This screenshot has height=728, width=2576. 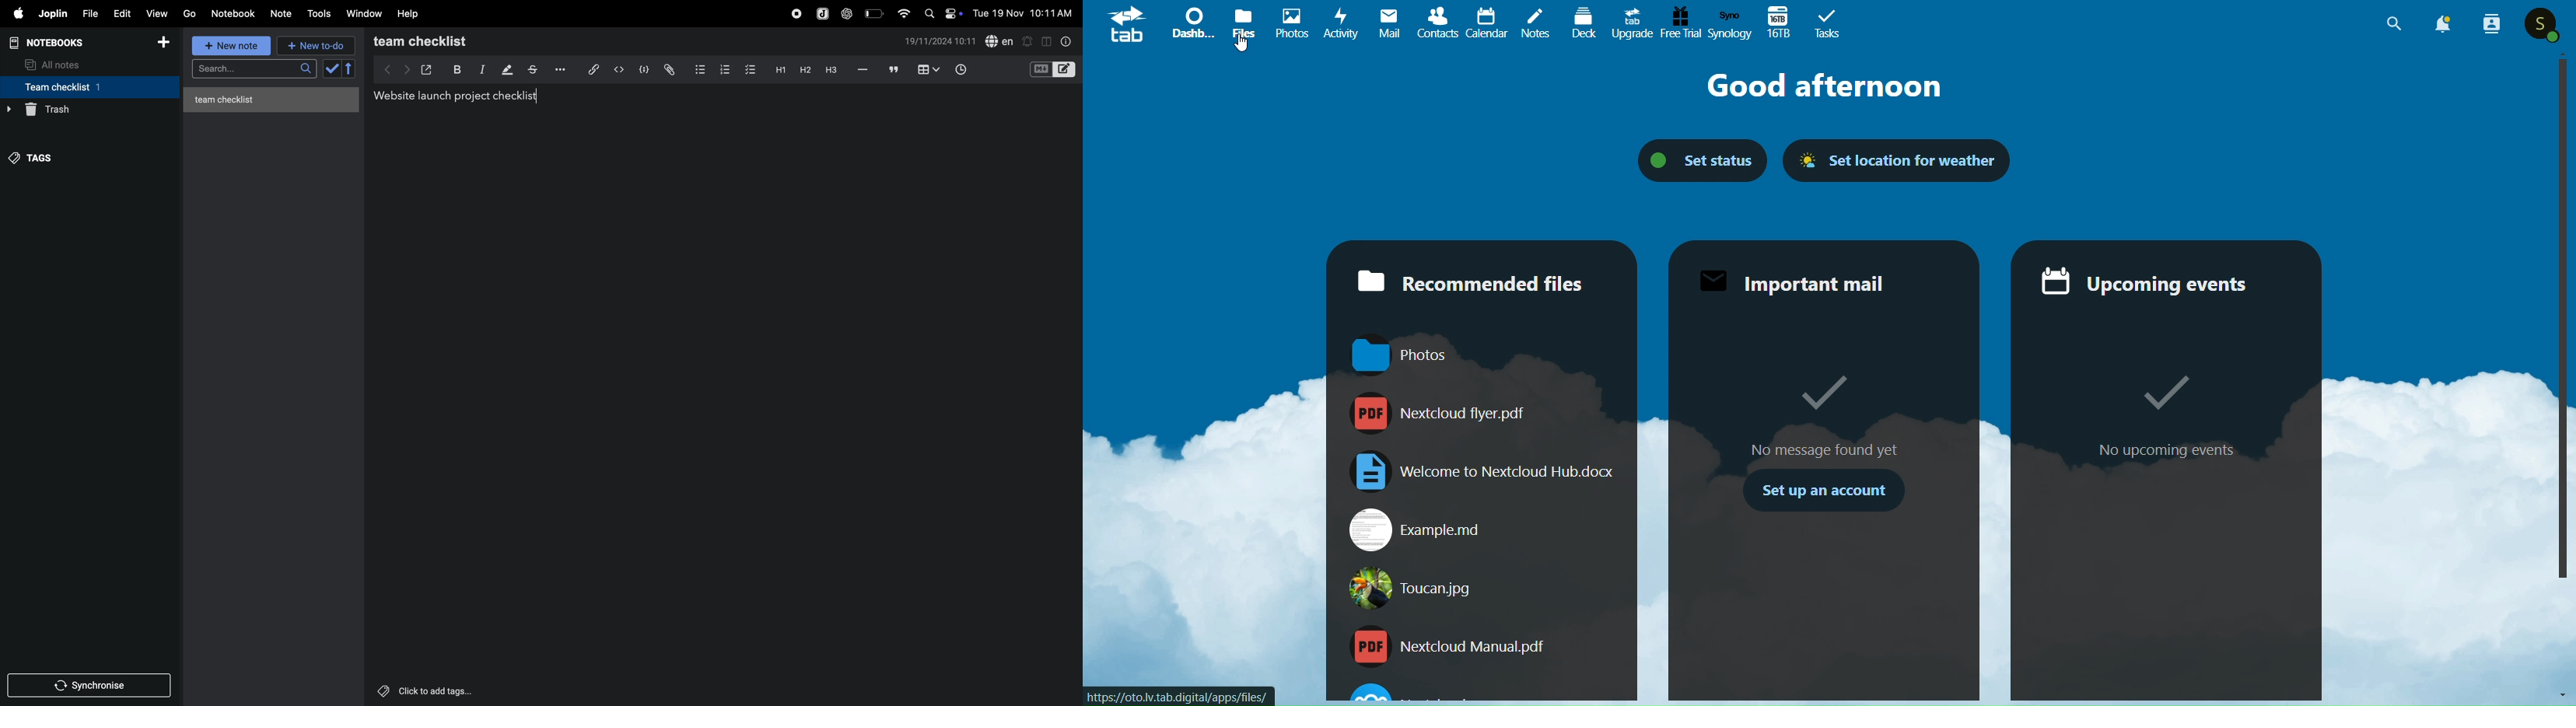 What do you see at coordinates (481, 69) in the screenshot?
I see `itallic` at bounding box center [481, 69].